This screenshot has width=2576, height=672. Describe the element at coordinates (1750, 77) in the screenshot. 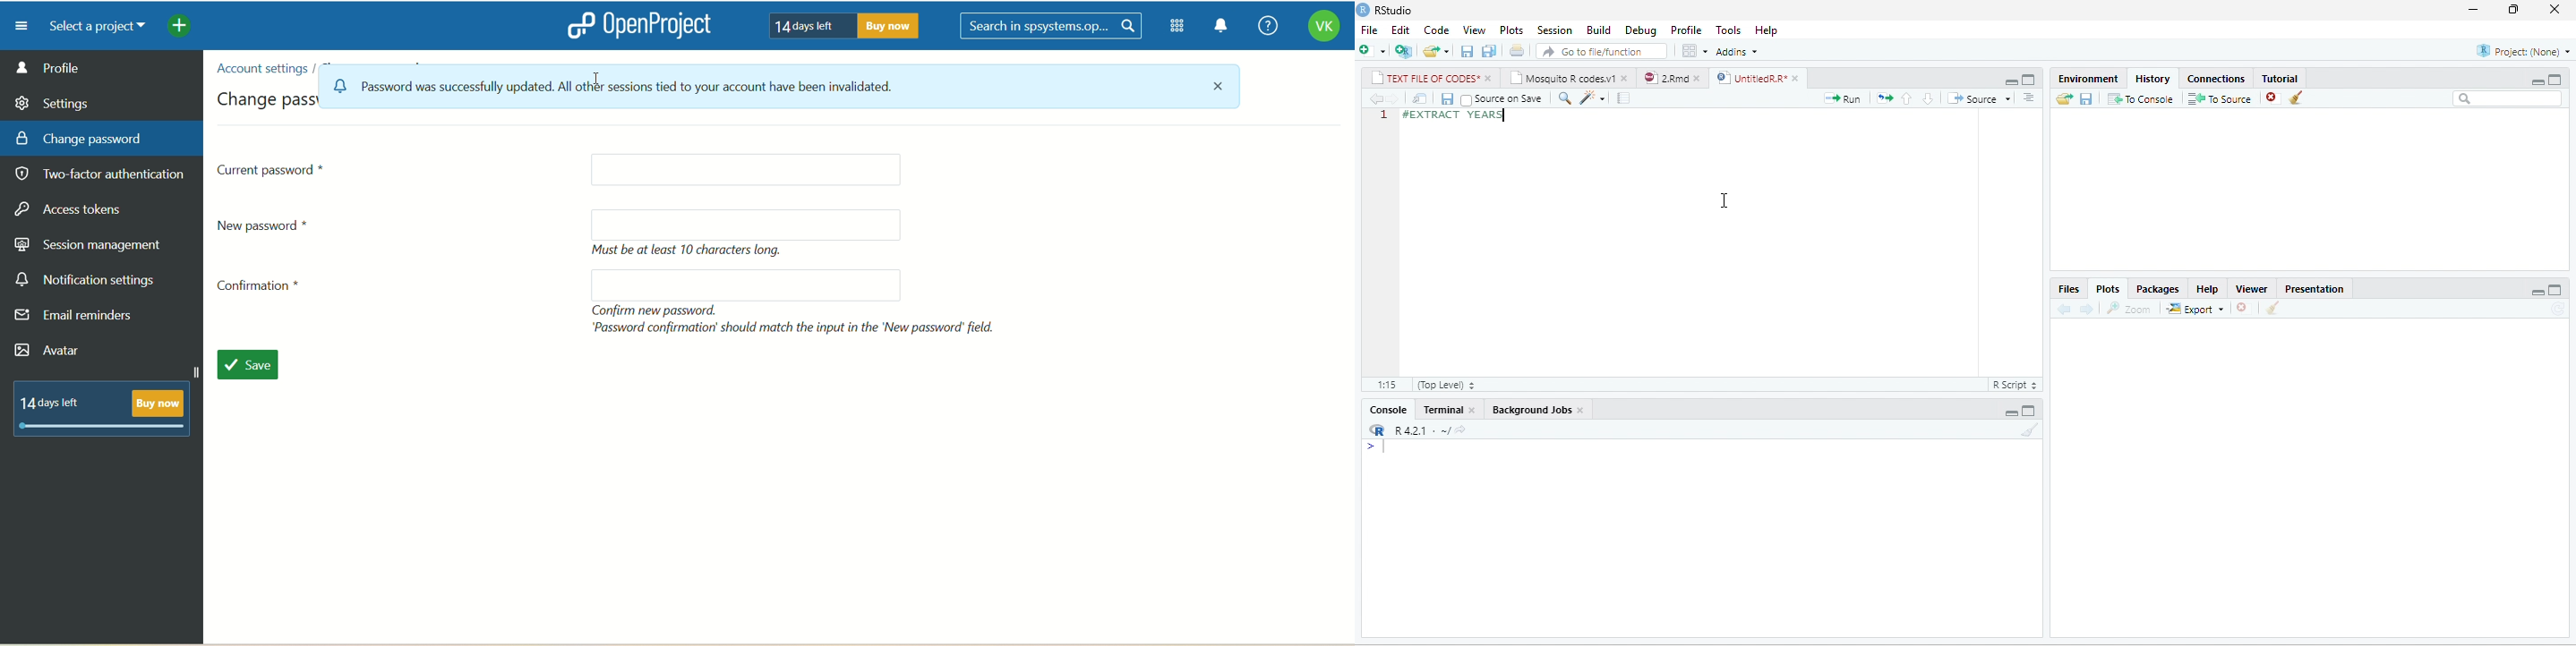

I see `UntitledR.R` at that location.